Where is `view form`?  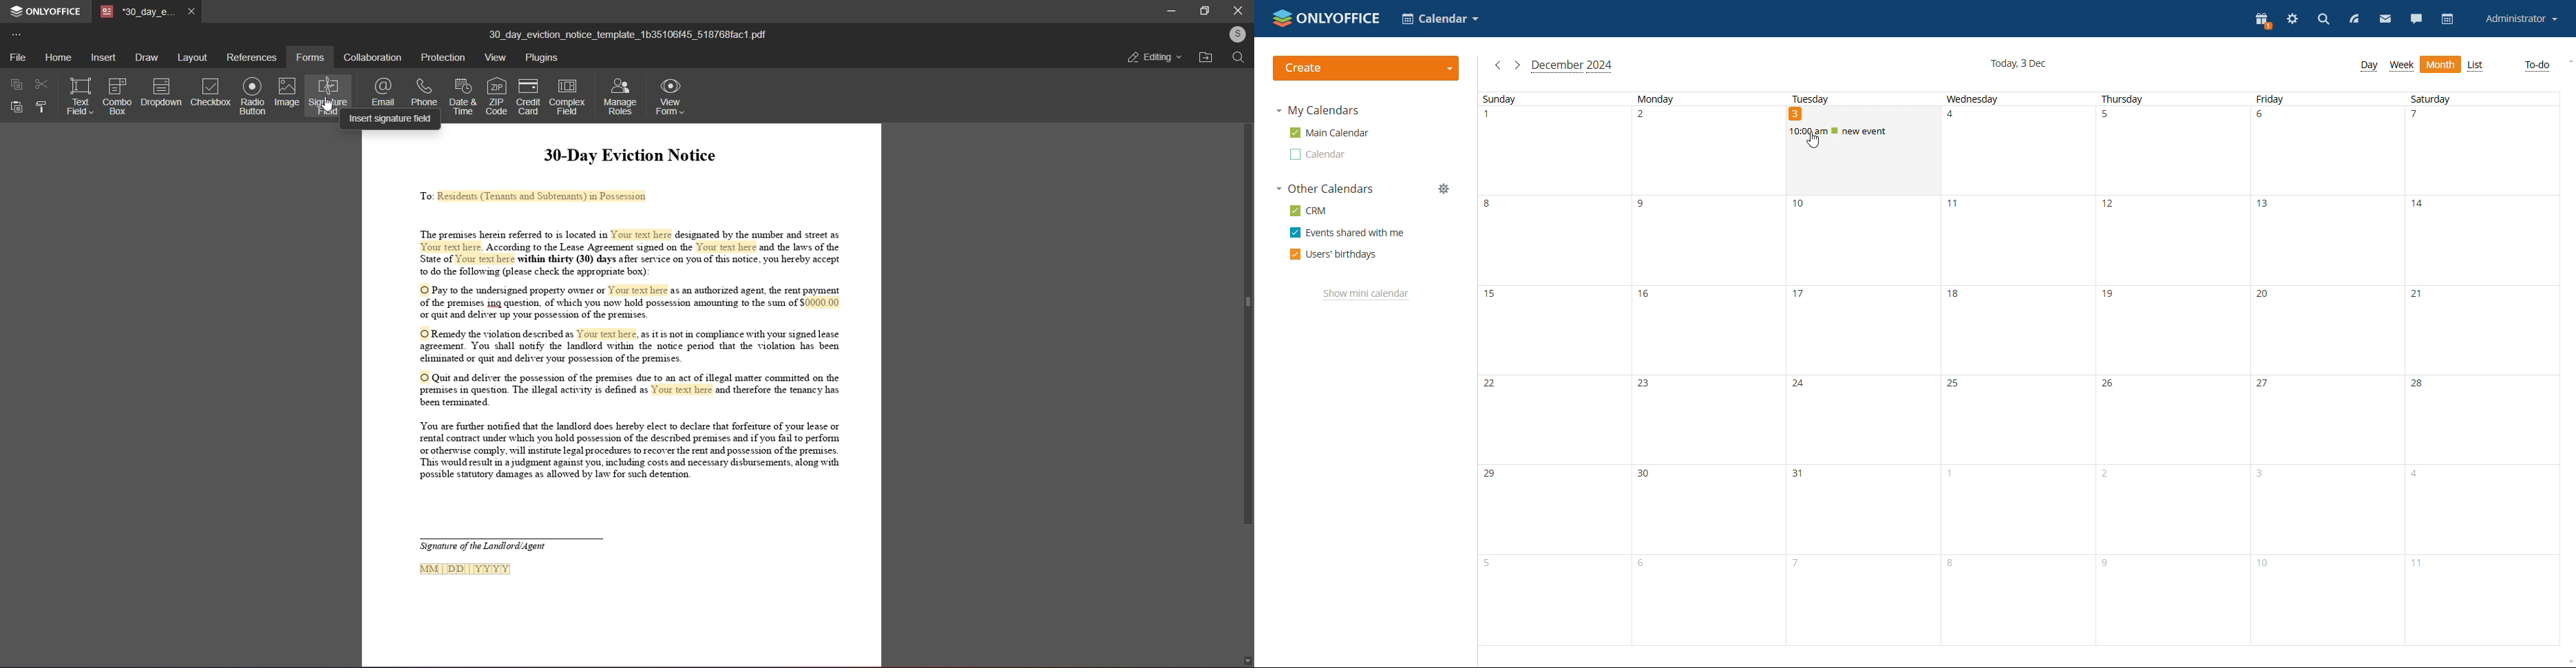
view form is located at coordinates (670, 97).